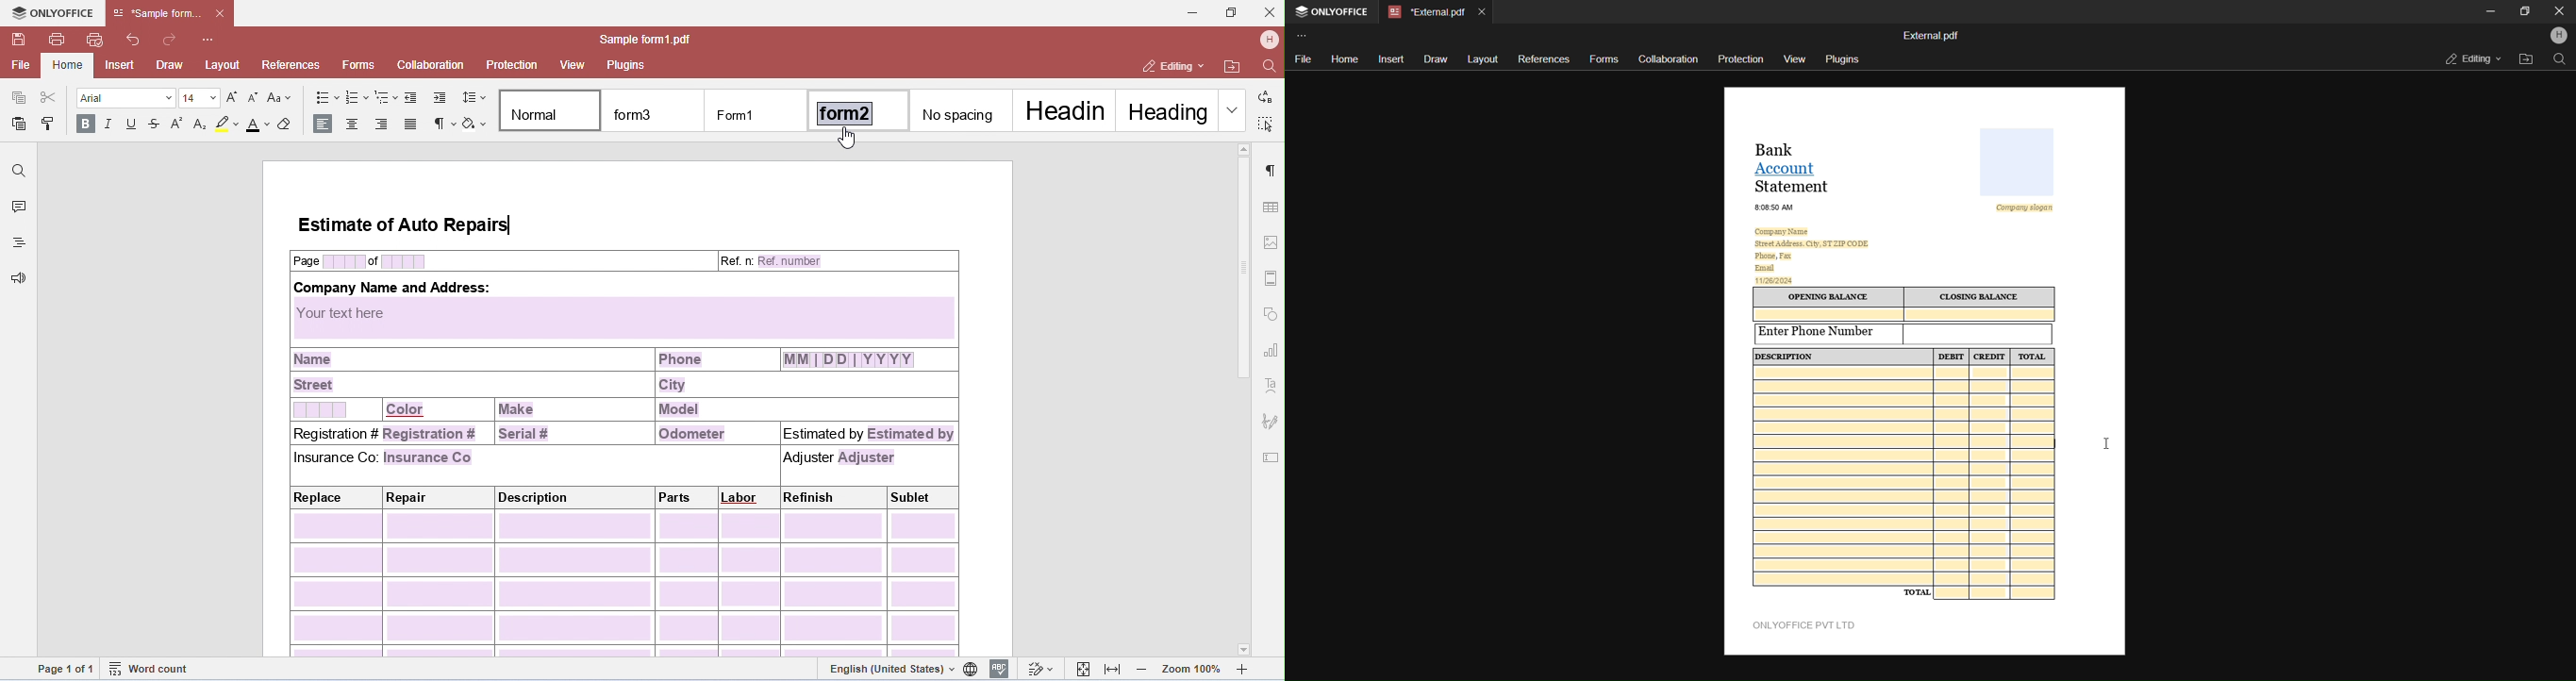  Describe the element at coordinates (1390, 59) in the screenshot. I see `insert` at that location.